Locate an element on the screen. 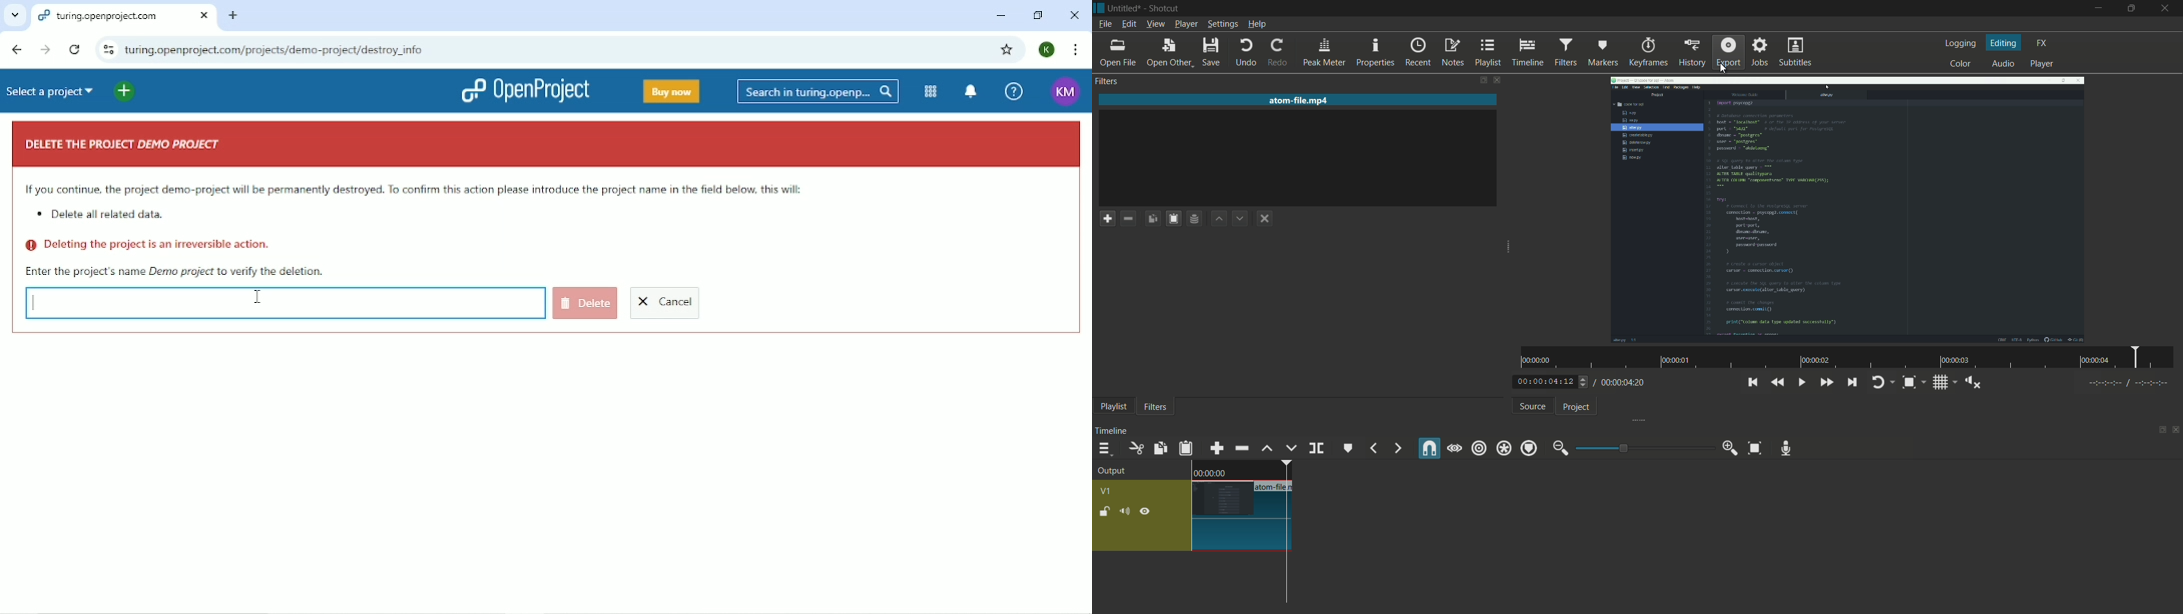 Image resolution: width=2184 pixels, height=616 pixels. project is located at coordinates (1579, 408).